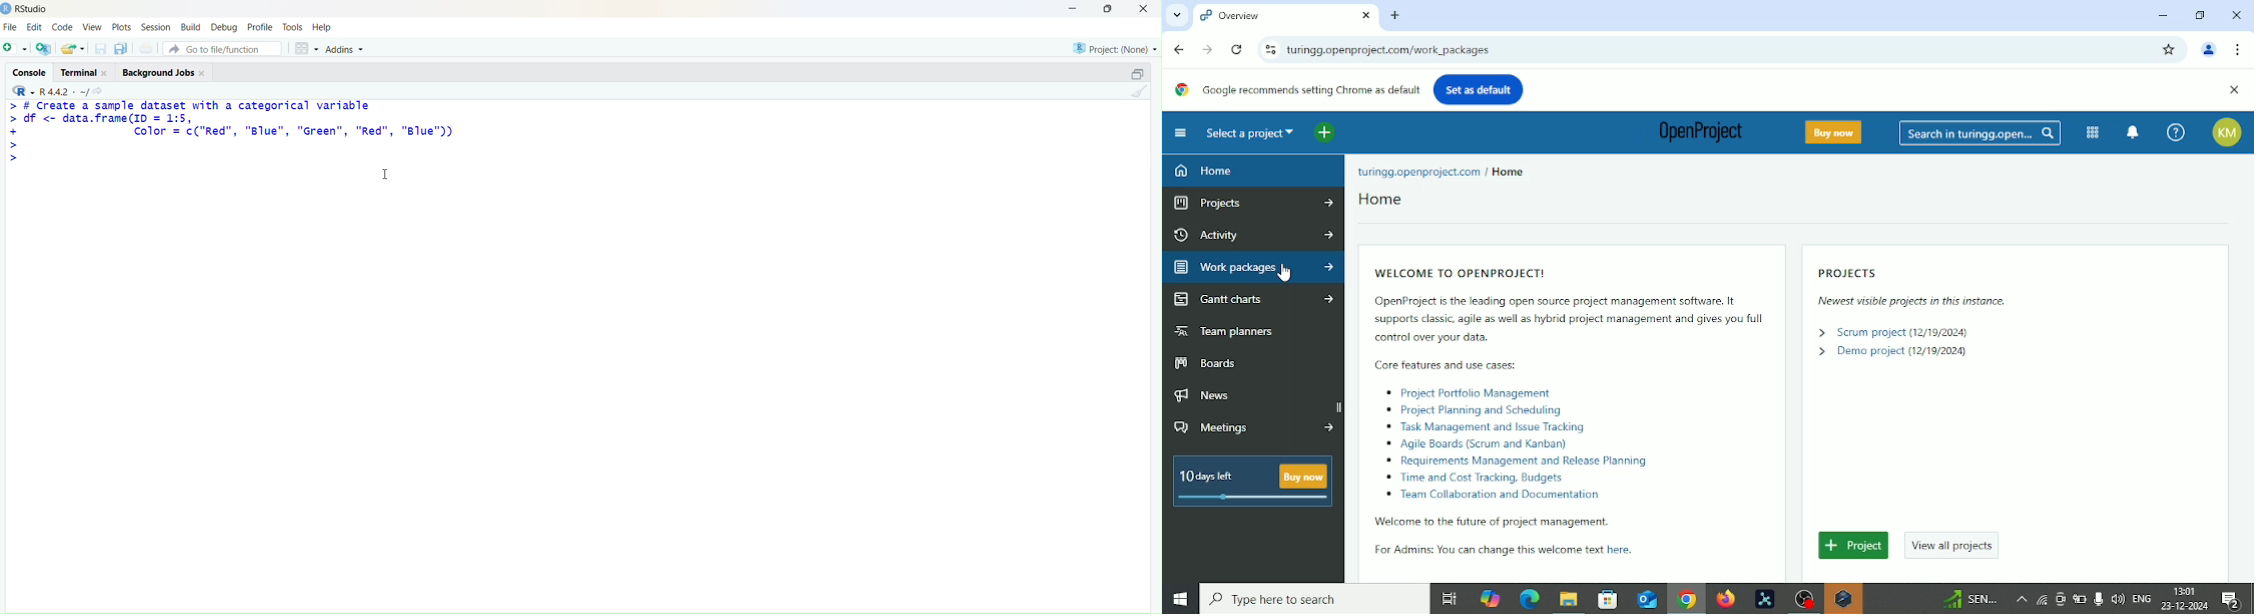 The height and width of the screenshot is (616, 2268). Describe the element at coordinates (148, 48) in the screenshot. I see `print` at that location.